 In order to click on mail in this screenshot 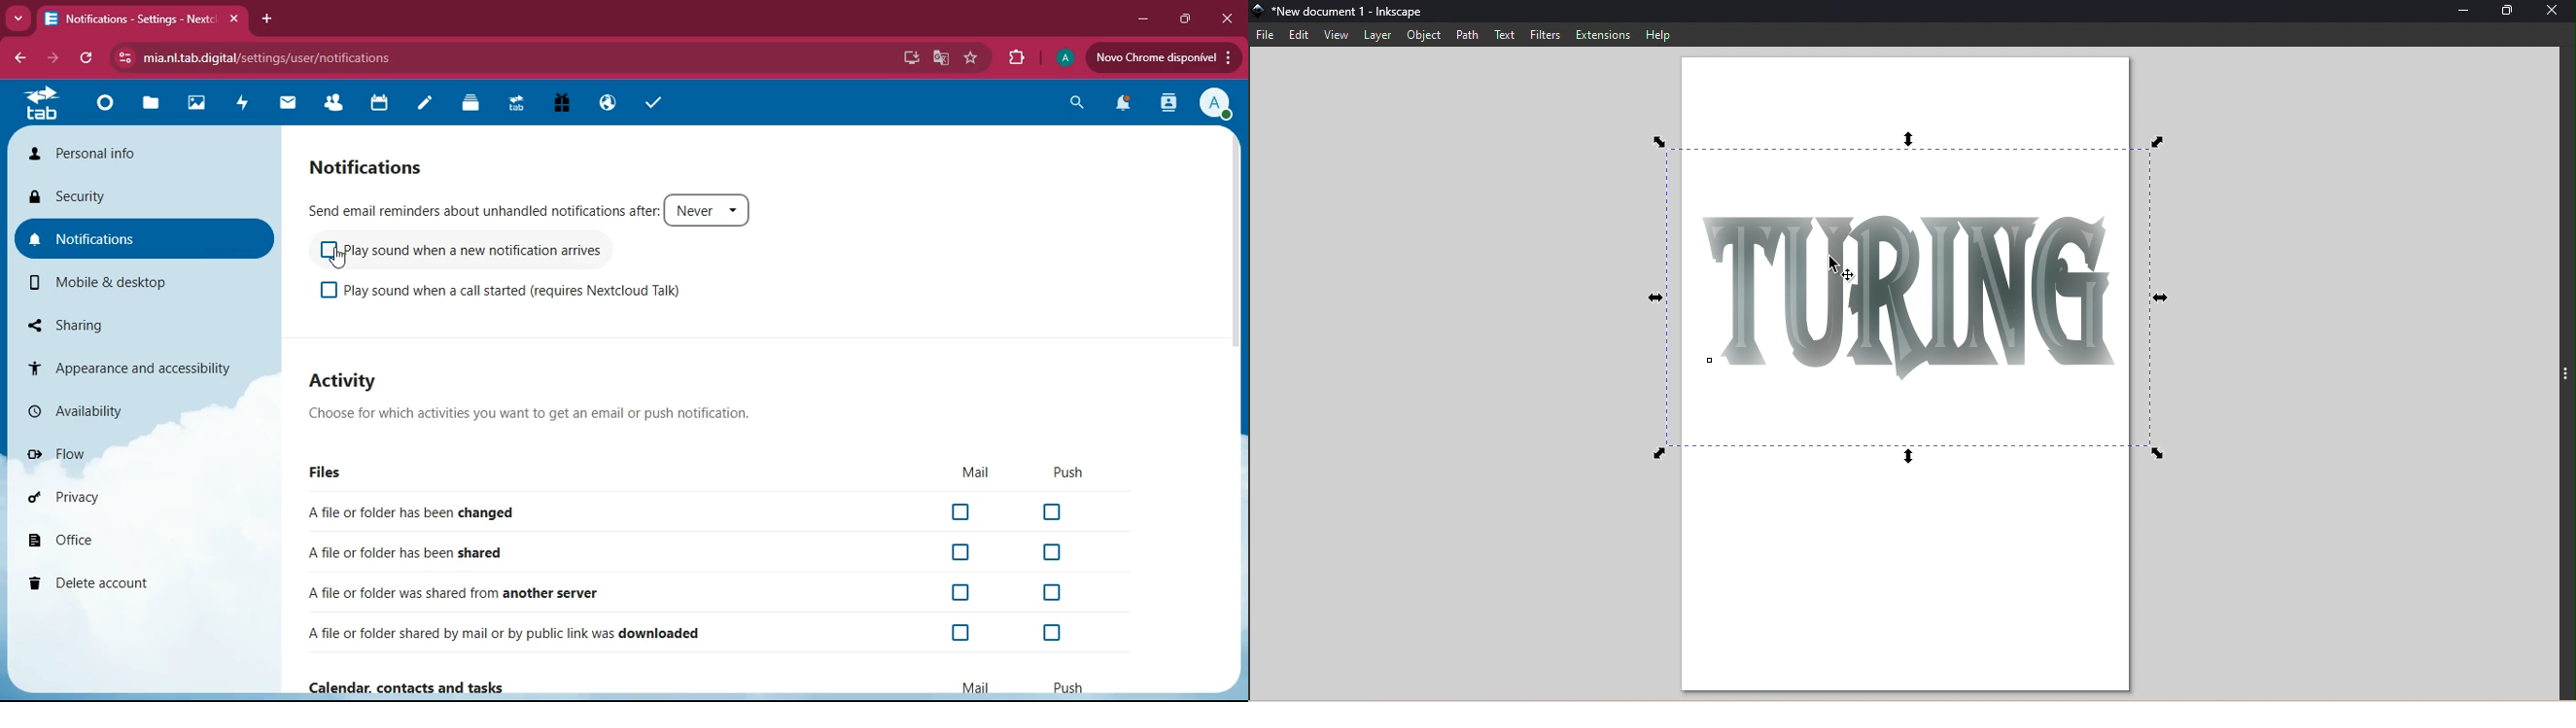, I will do `click(293, 103)`.